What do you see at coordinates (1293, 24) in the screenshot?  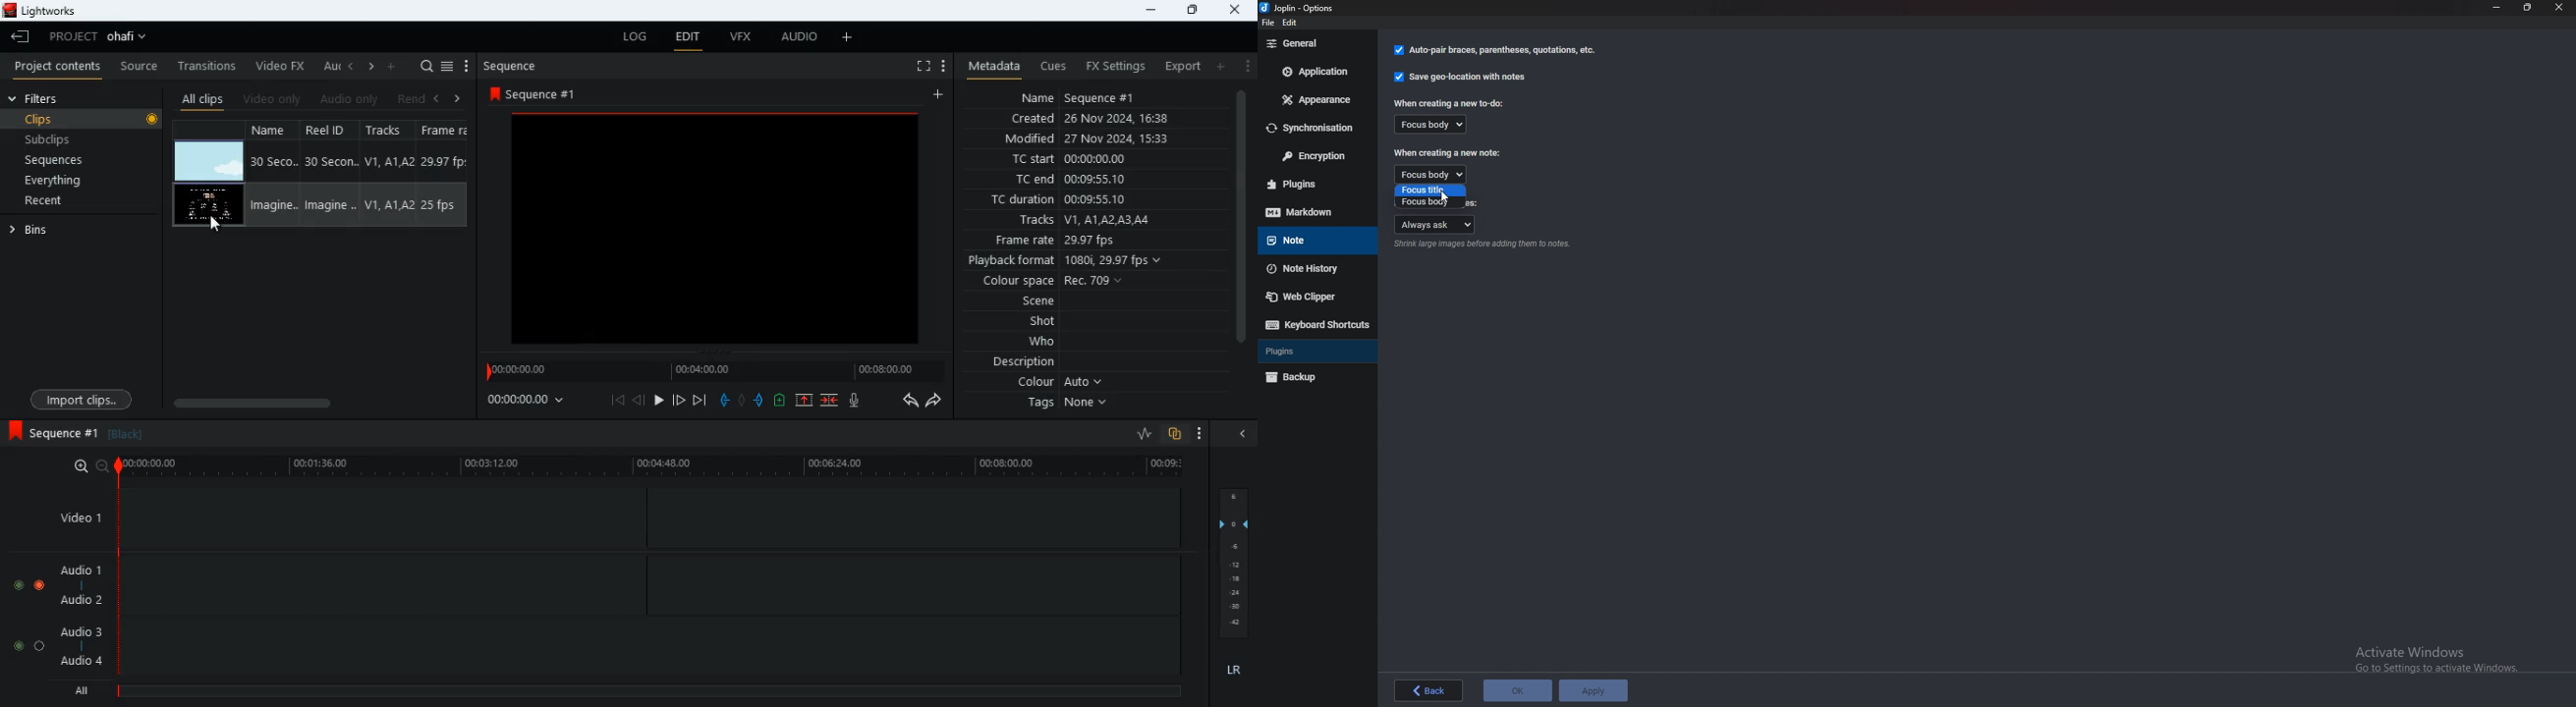 I see `edit` at bounding box center [1293, 24].